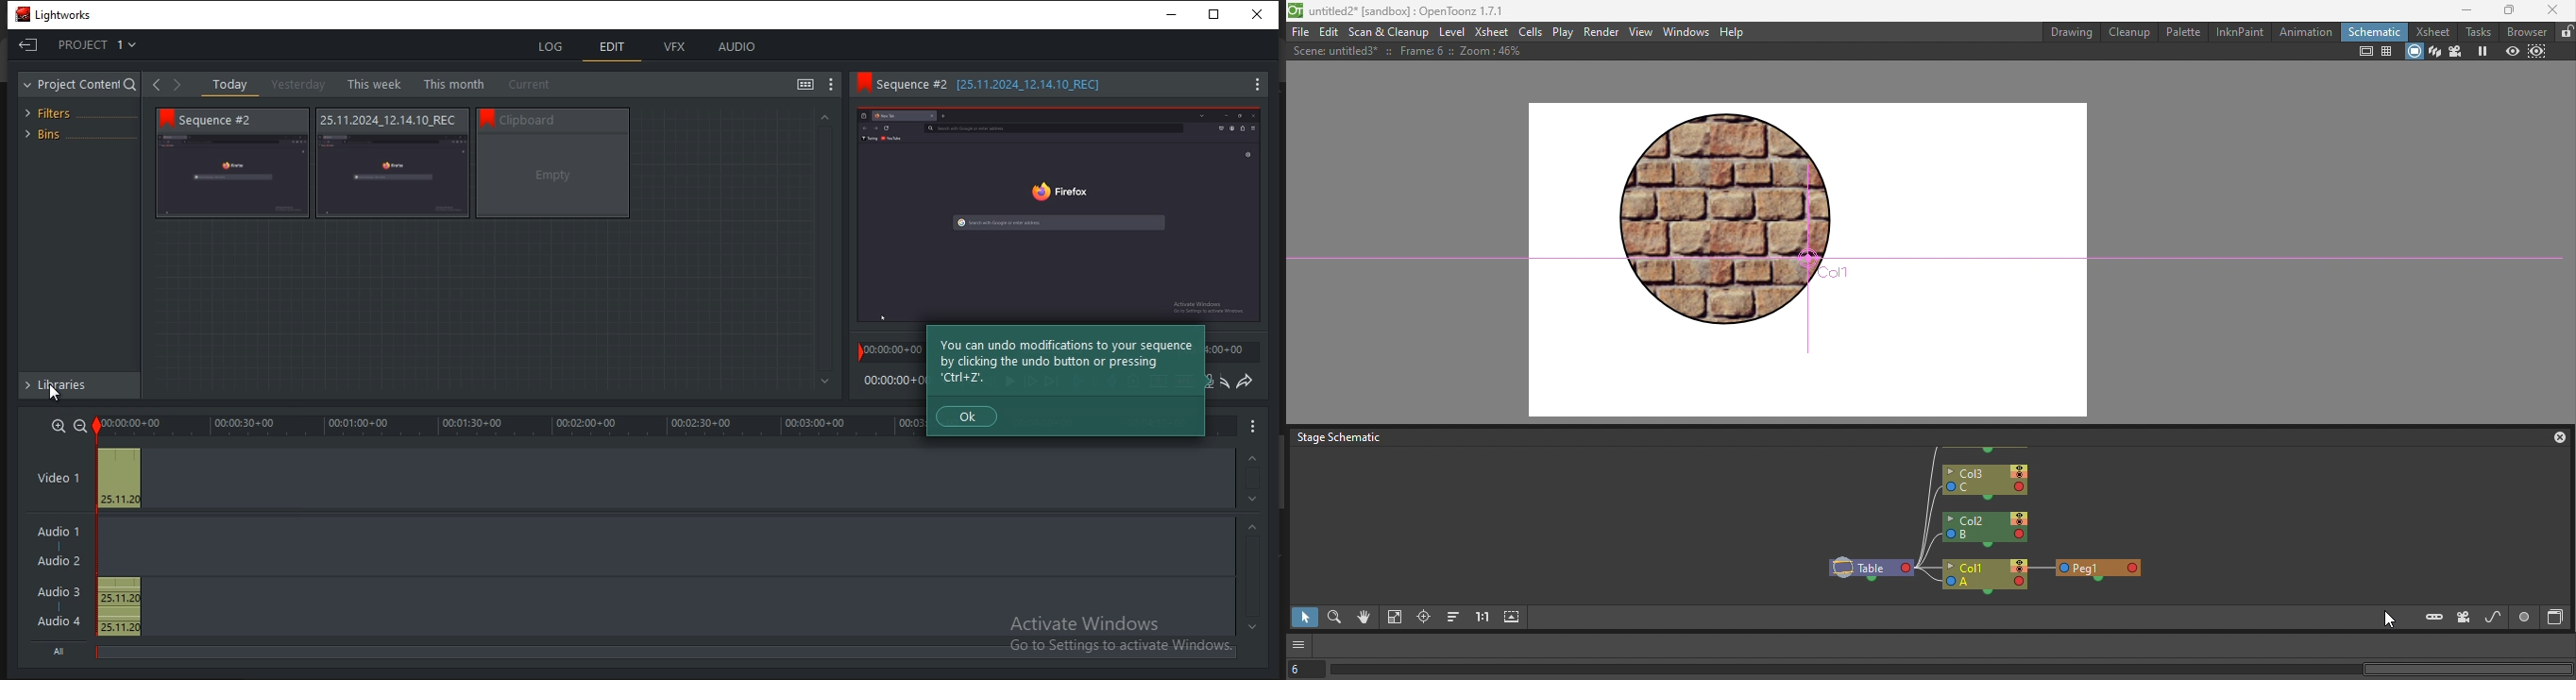  I want to click on this month, so click(454, 83).